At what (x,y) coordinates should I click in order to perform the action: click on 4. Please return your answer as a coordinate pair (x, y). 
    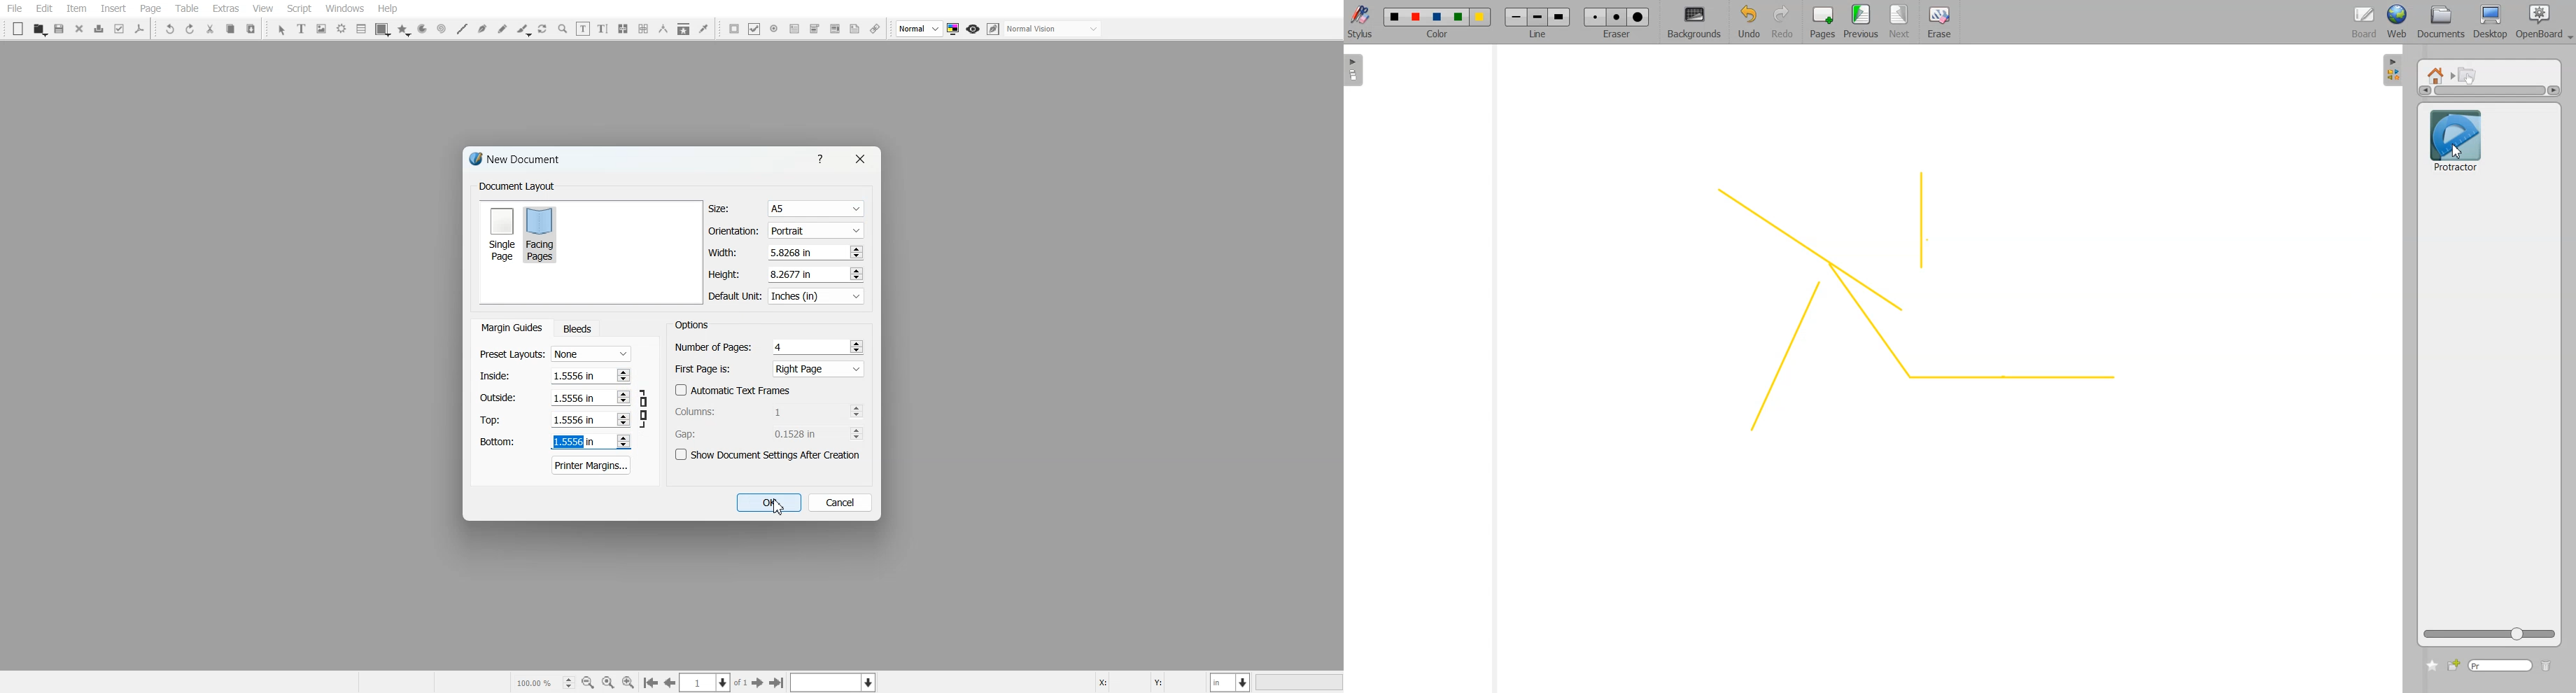
    Looking at the image, I should click on (780, 346).